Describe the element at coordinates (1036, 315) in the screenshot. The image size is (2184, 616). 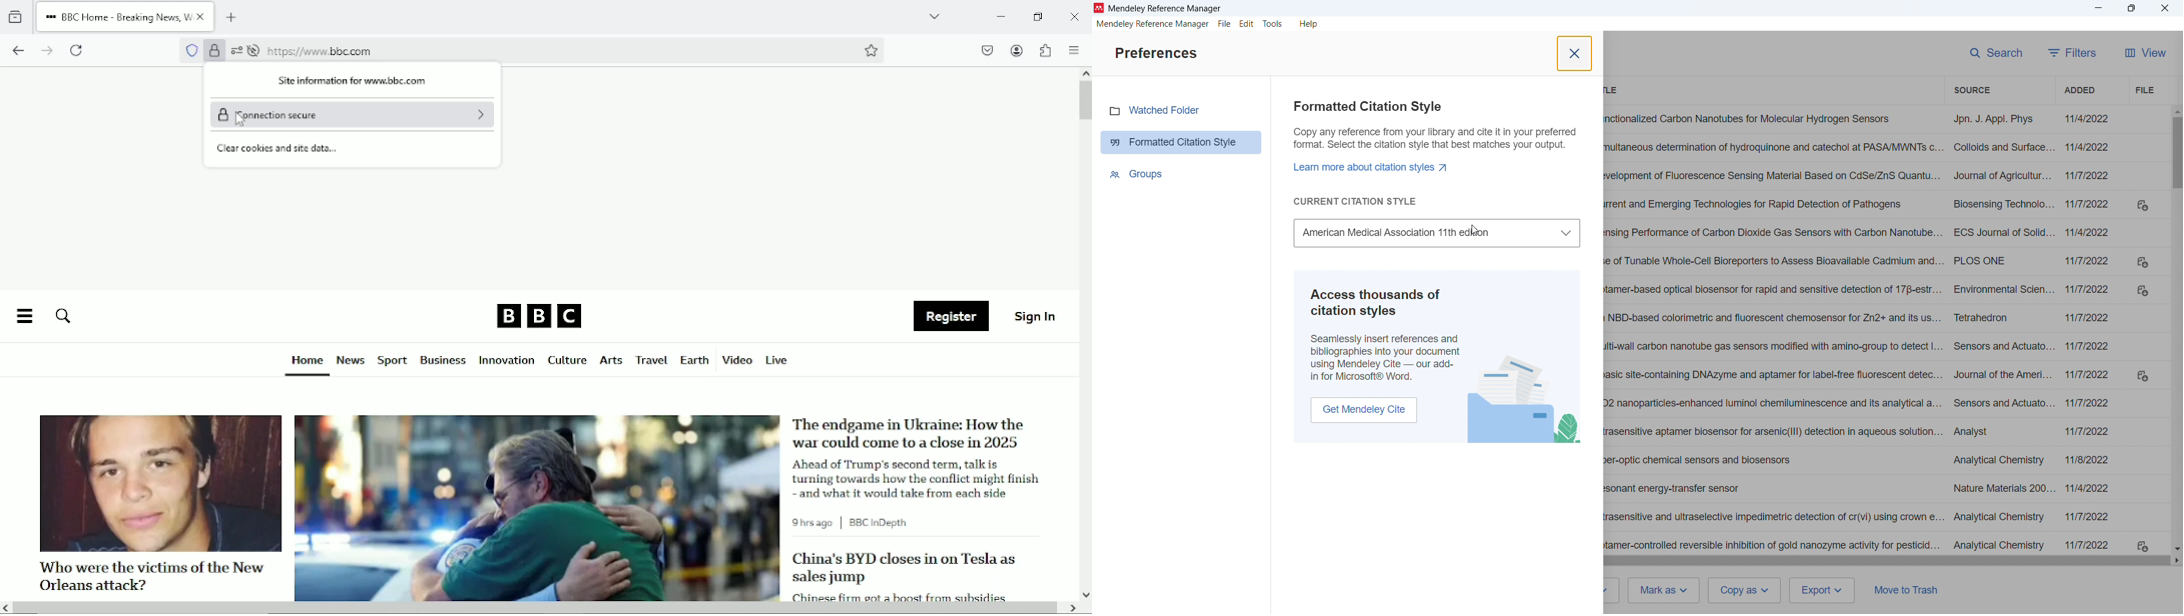
I see `Sign in` at that location.